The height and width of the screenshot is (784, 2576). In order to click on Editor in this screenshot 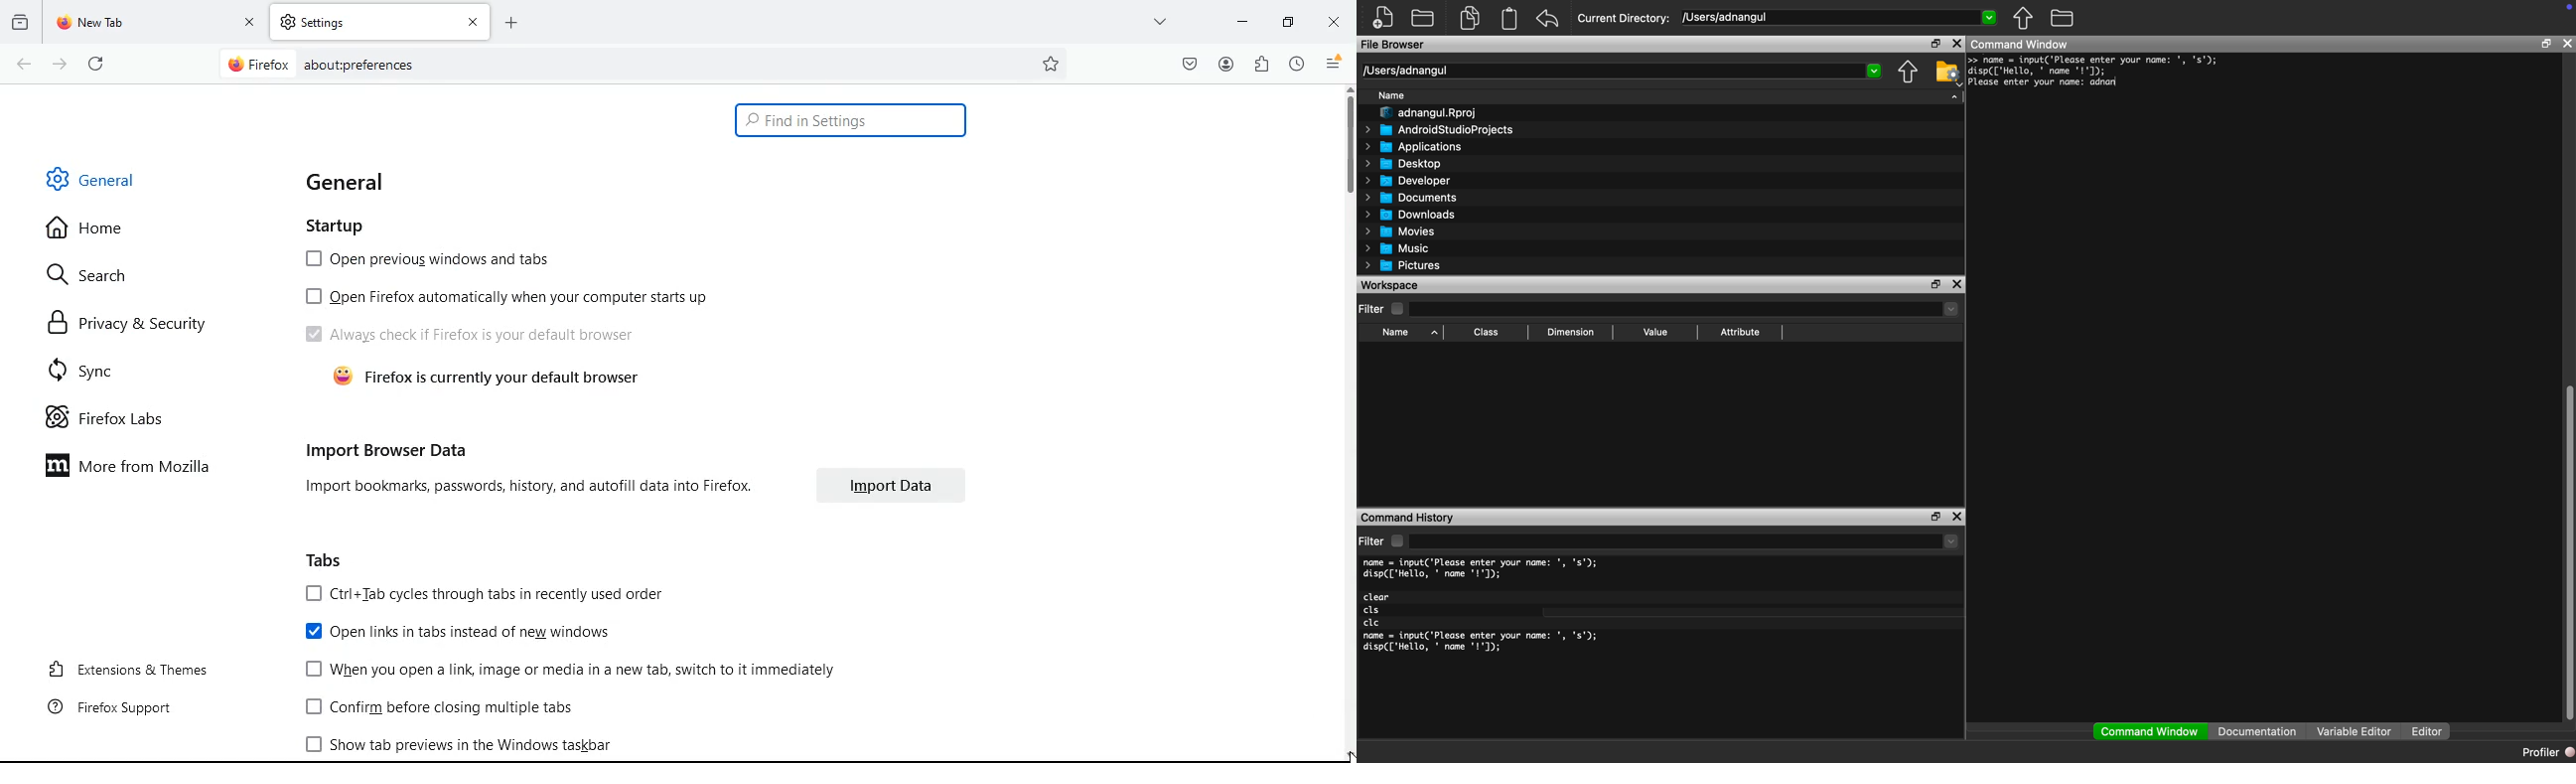, I will do `click(2431, 732)`.